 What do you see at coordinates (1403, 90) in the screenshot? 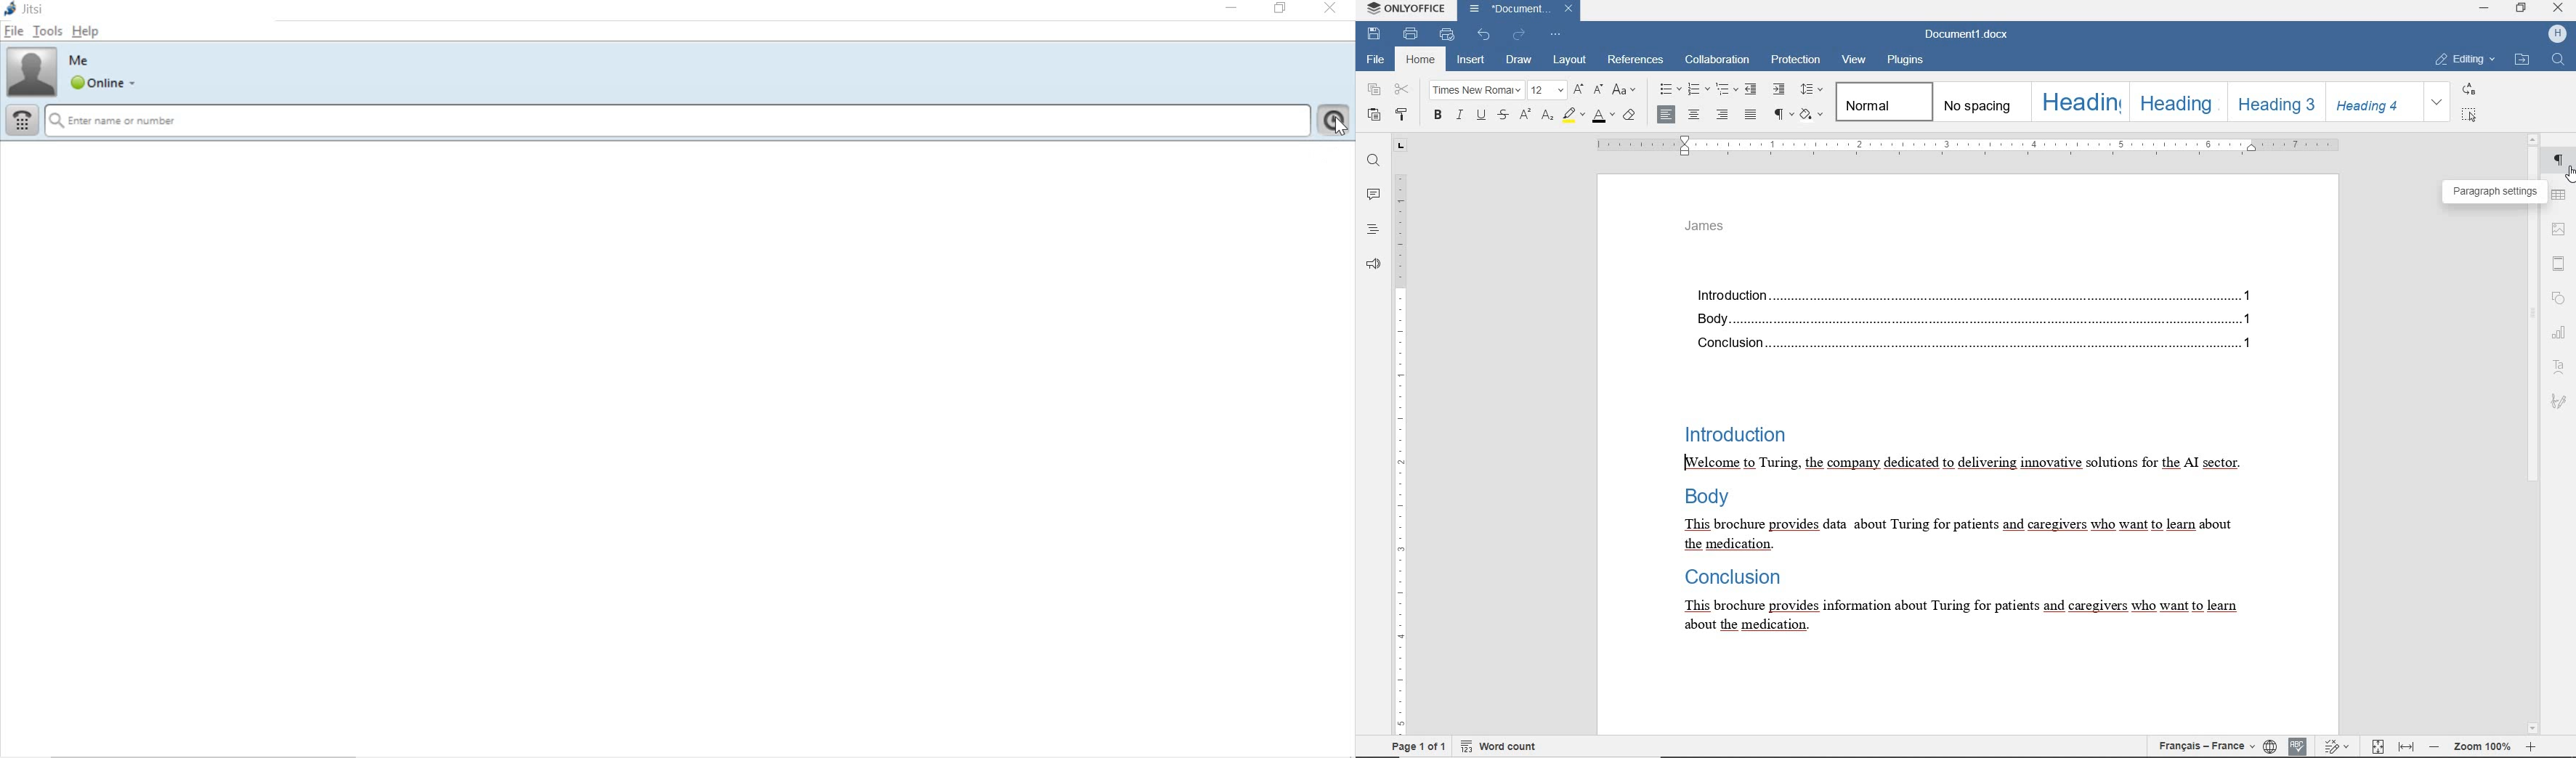
I see `cut` at bounding box center [1403, 90].